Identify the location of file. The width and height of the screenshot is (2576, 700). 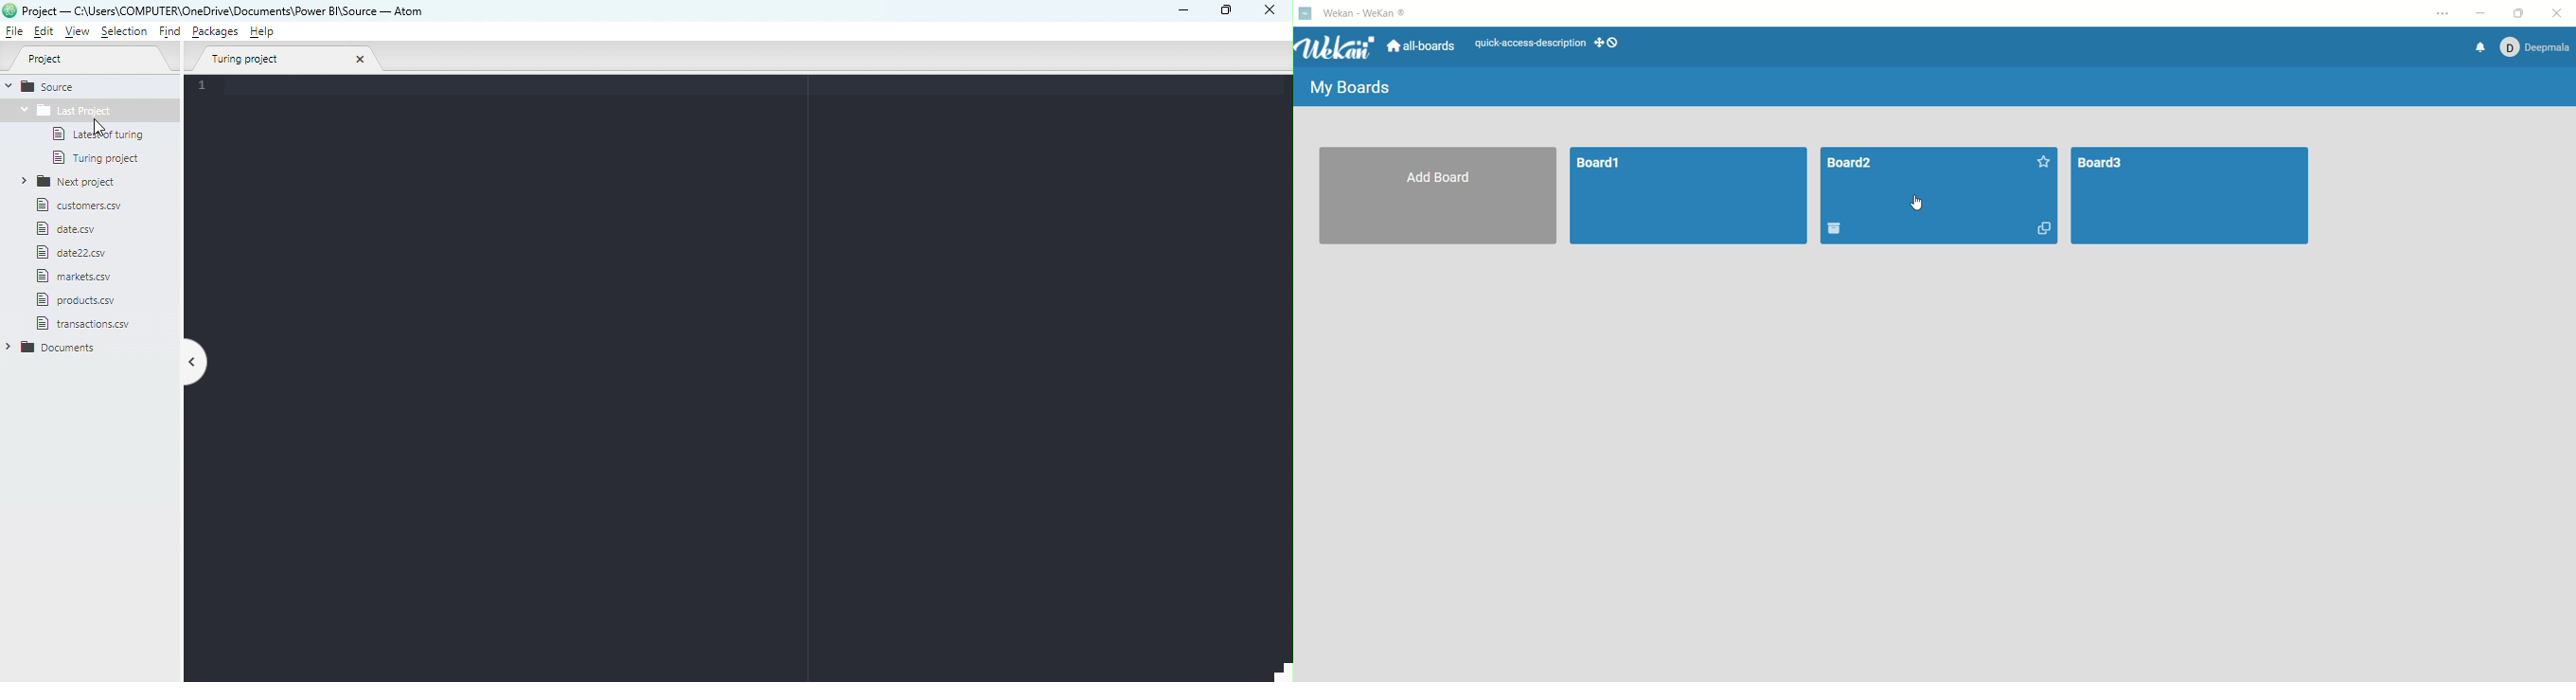
(95, 278).